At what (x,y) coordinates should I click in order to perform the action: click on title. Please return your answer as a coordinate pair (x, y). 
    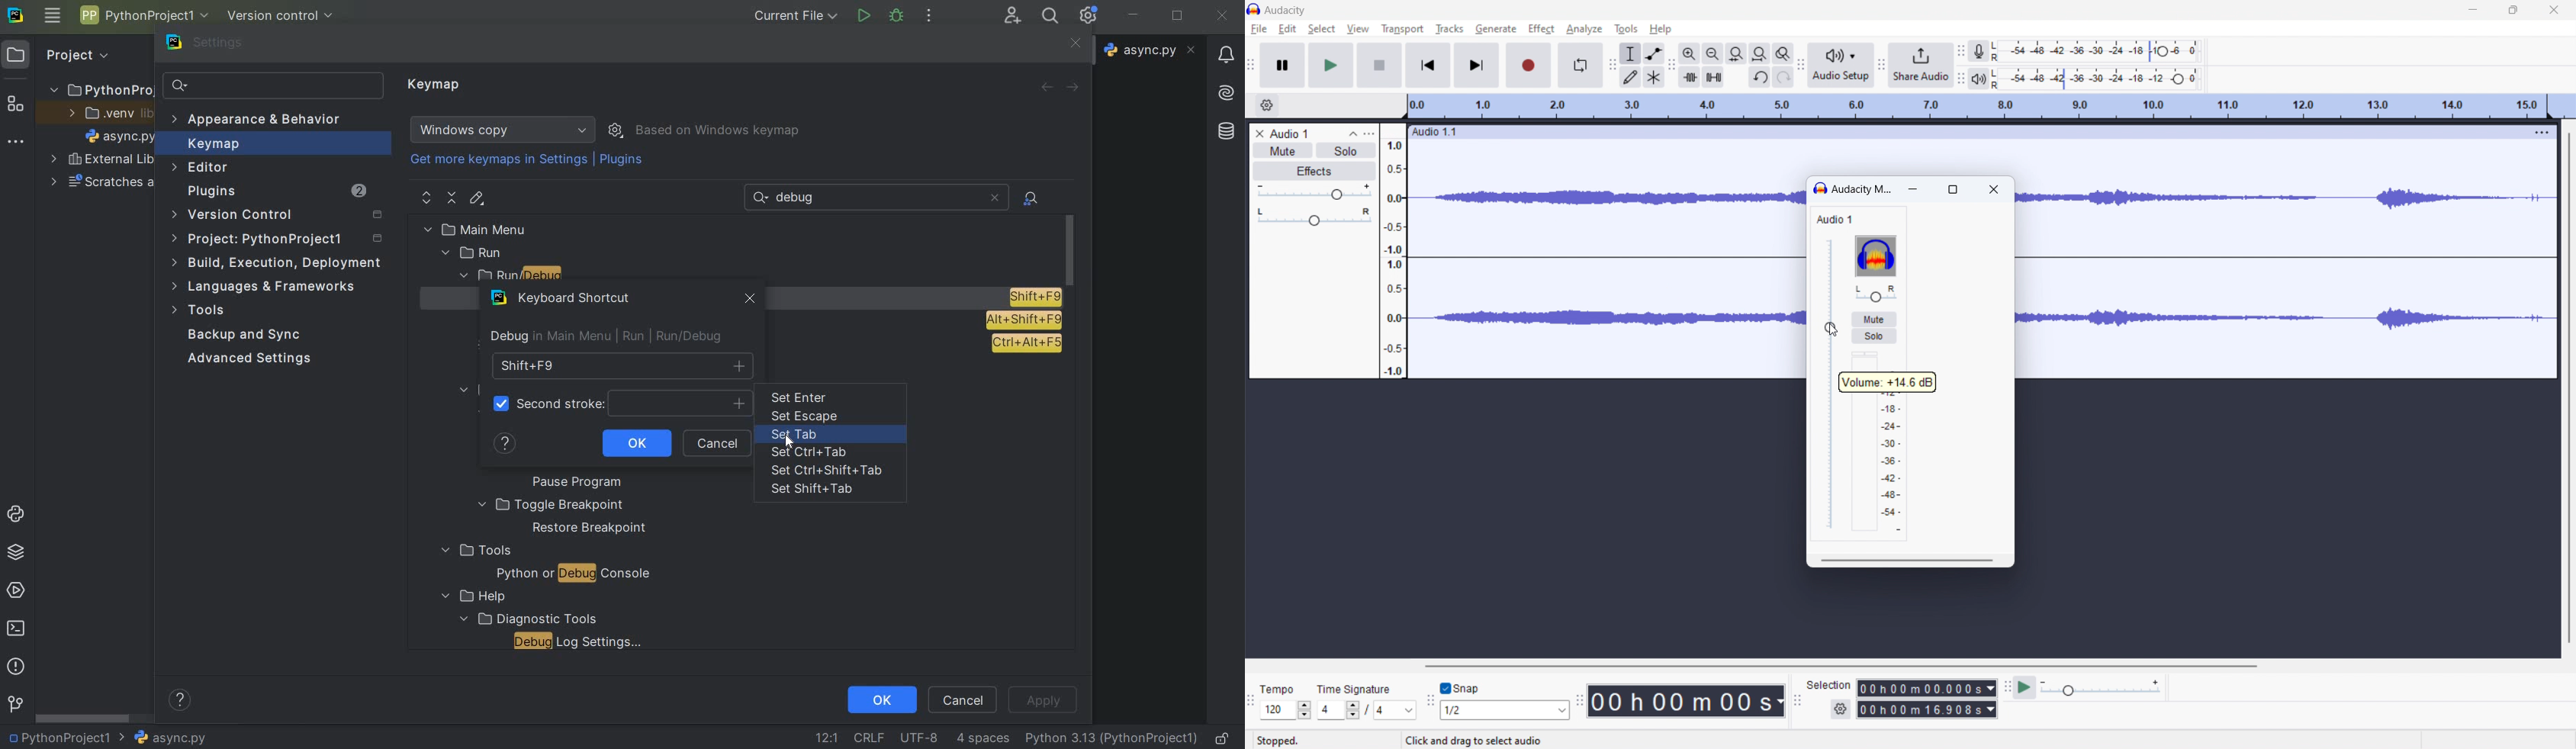
    Looking at the image, I should click on (1286, 10).